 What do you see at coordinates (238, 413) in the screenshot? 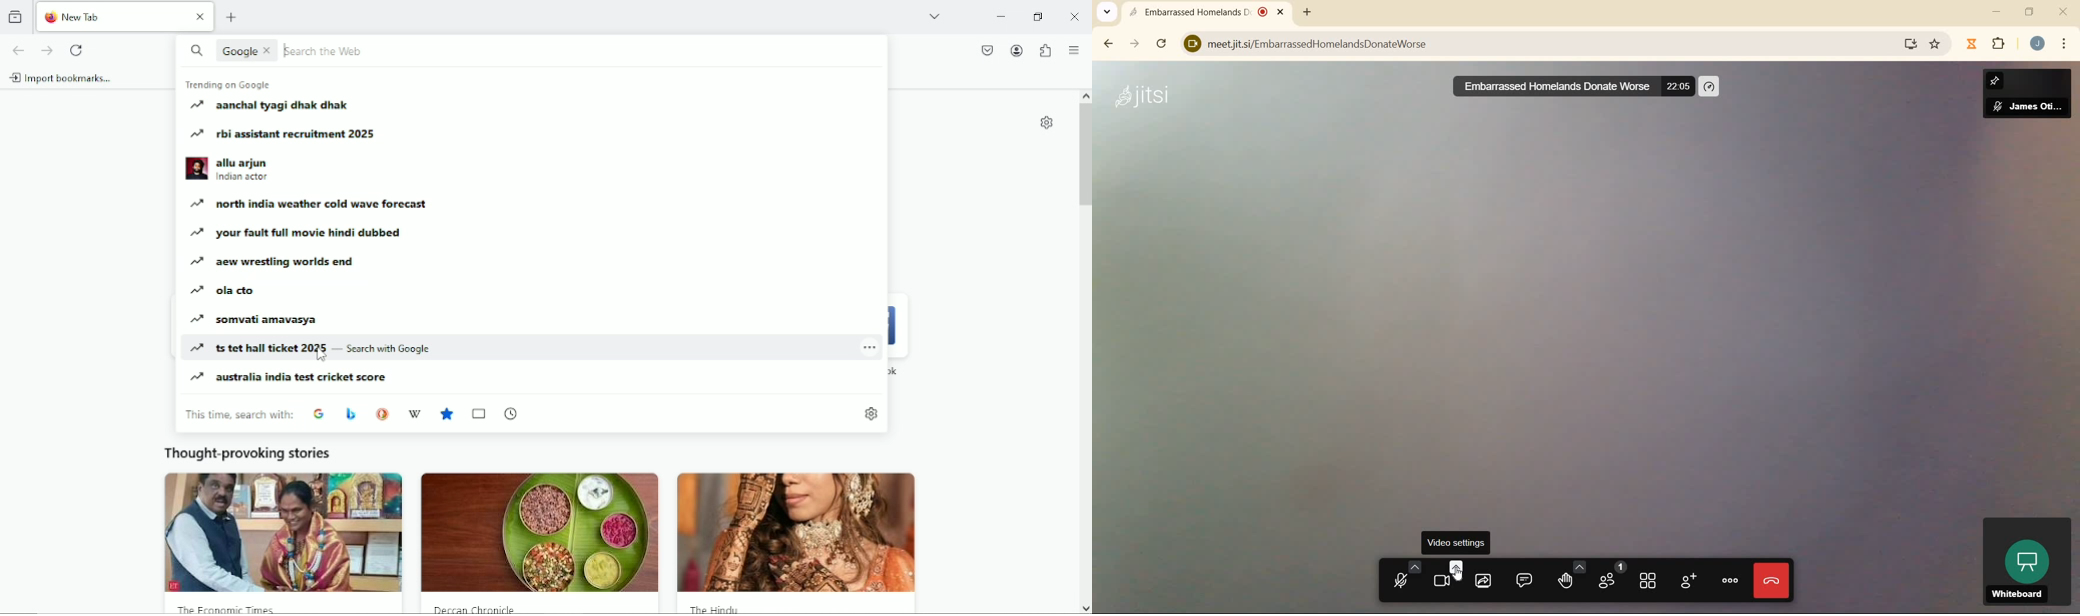
I see `this time search with` at bounding box center [238, 413].